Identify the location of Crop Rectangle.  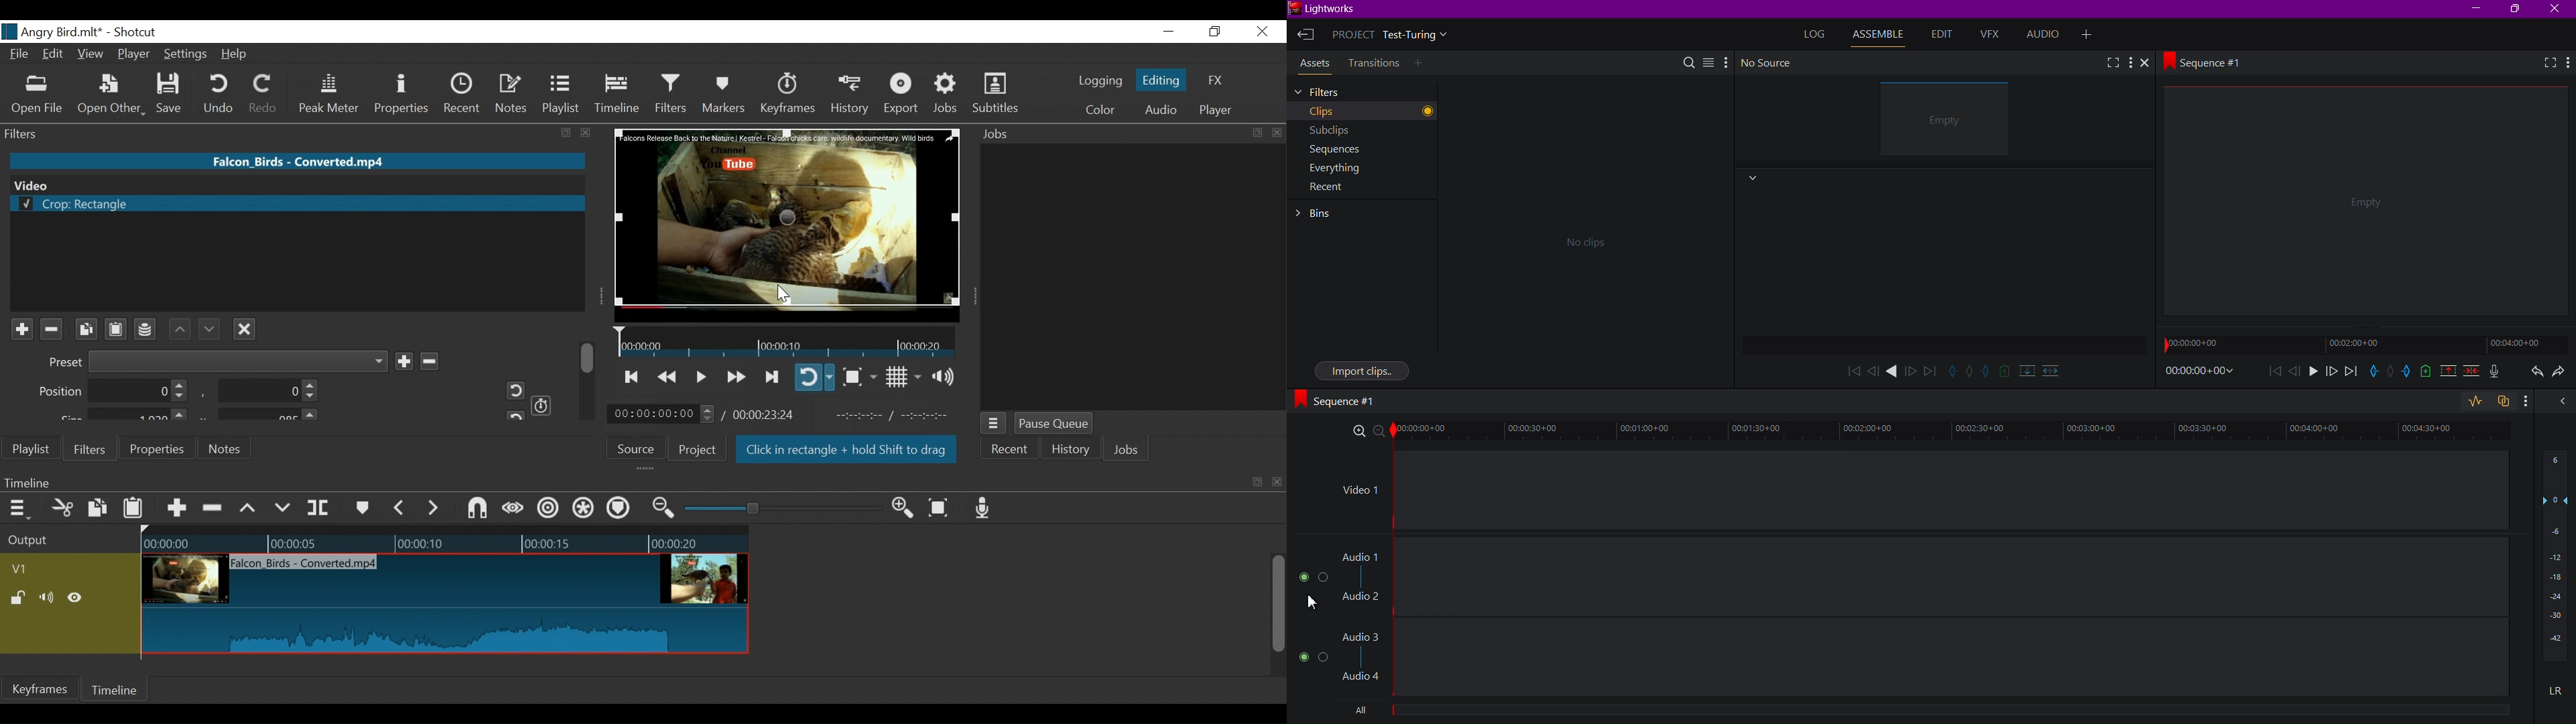
(297, 204).